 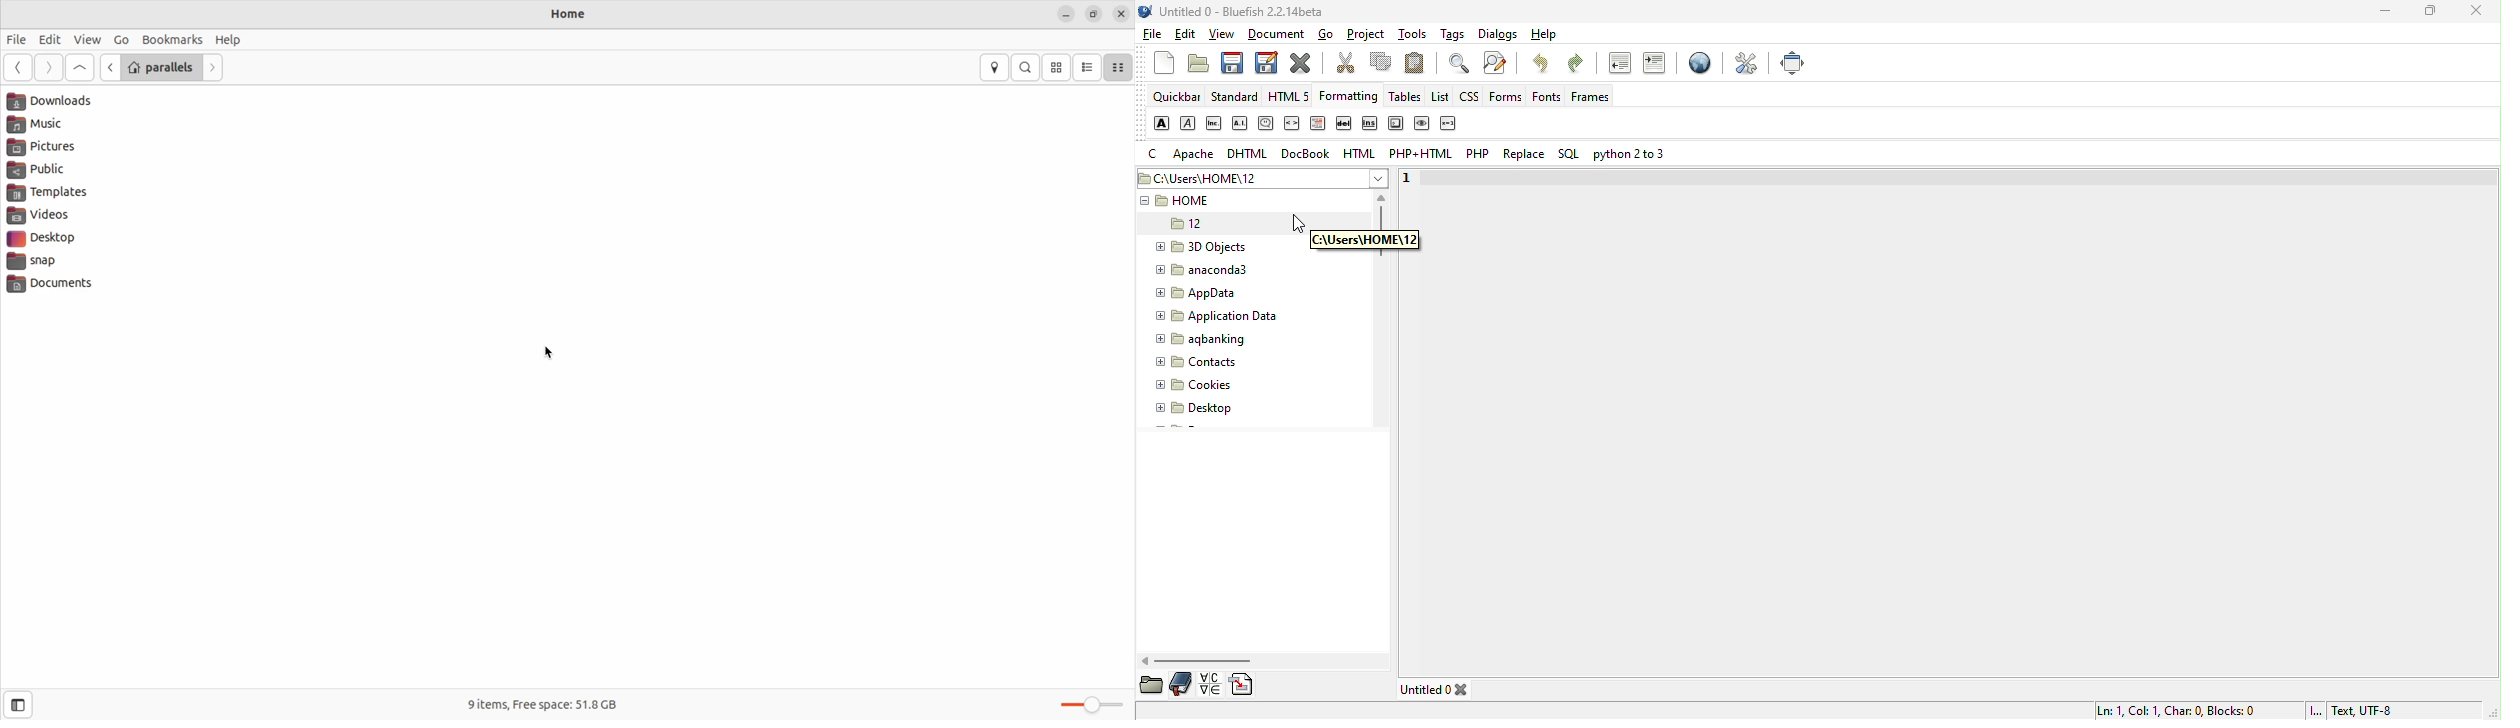 I want to click on copy, so click(x=1382, y=65).